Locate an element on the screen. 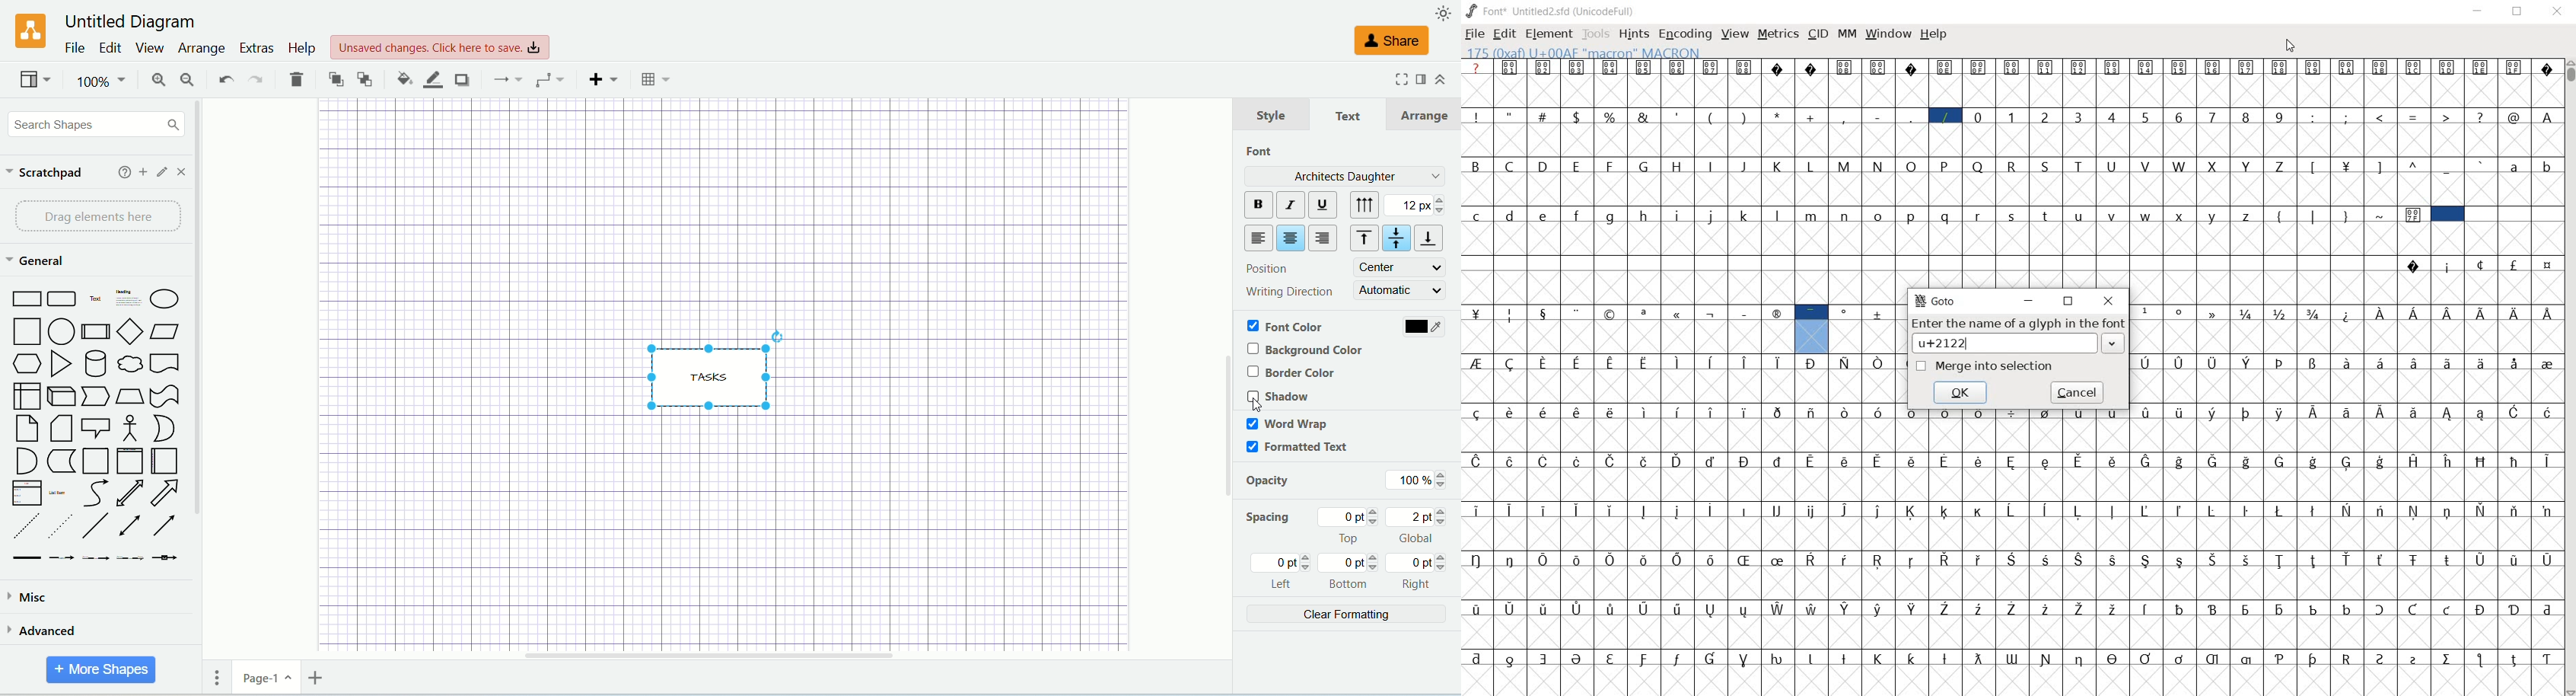 This screenshot has width=2576, height=700. word wrap is located at coordinates (1287, 423).